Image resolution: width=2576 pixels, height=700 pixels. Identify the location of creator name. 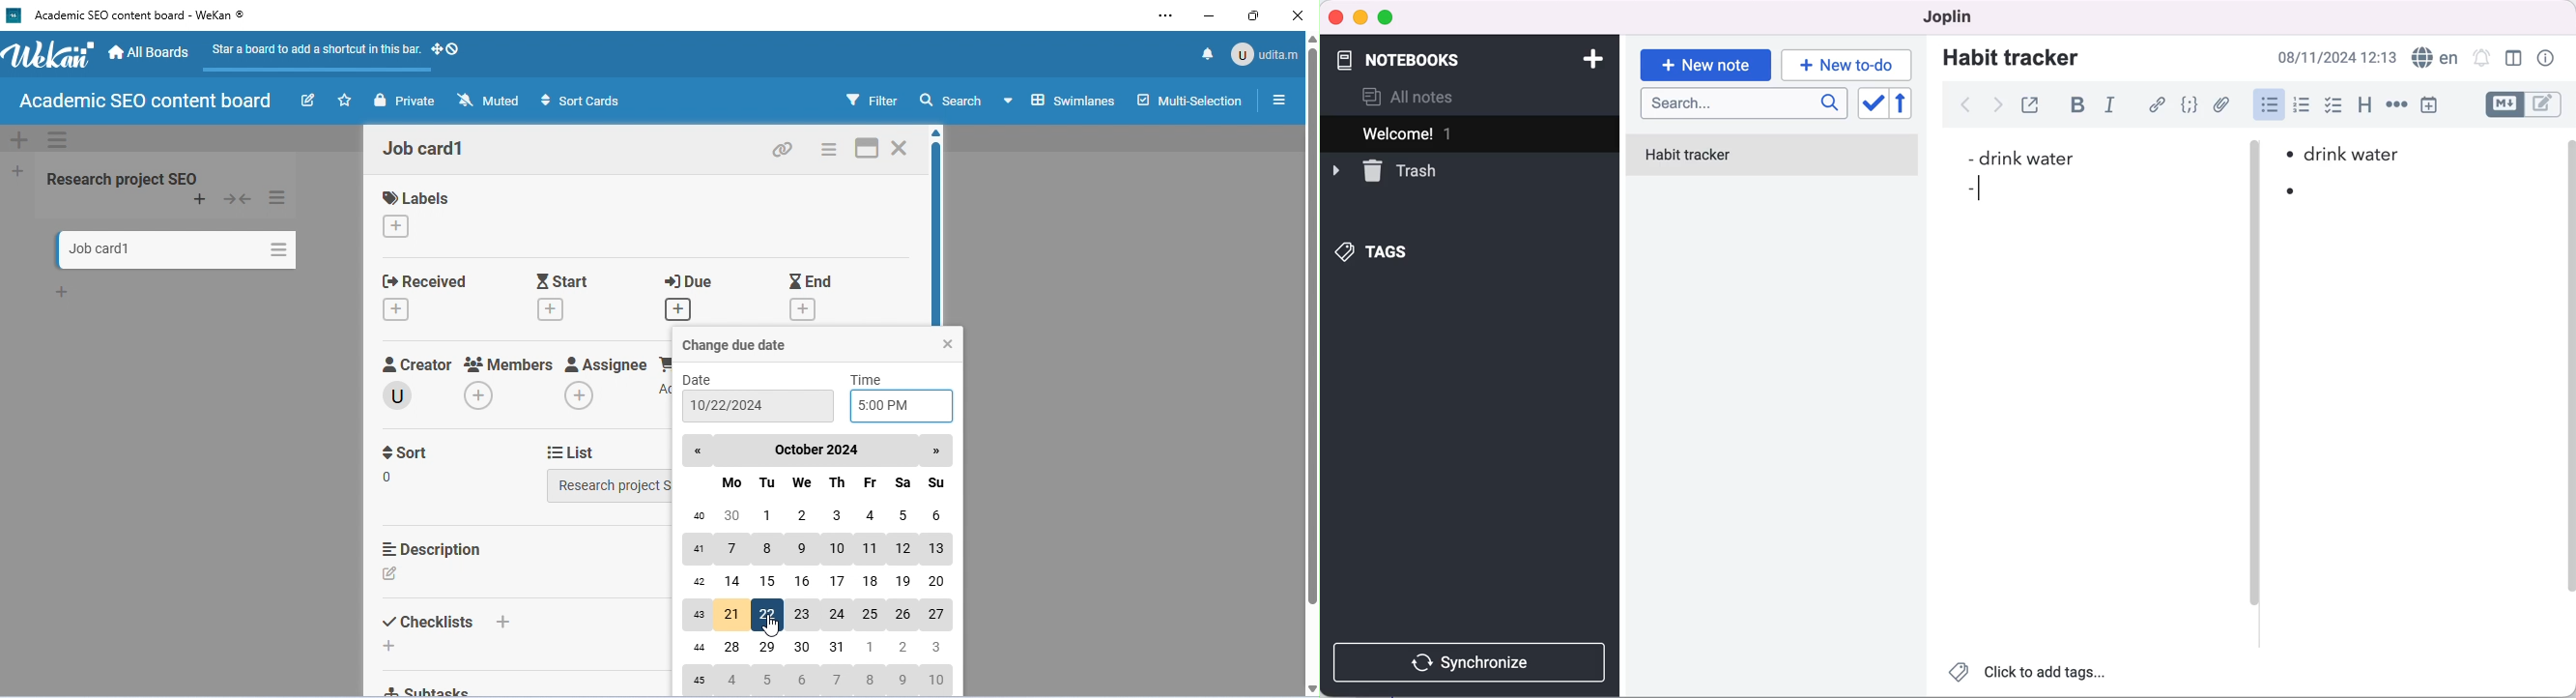
(406, 395).